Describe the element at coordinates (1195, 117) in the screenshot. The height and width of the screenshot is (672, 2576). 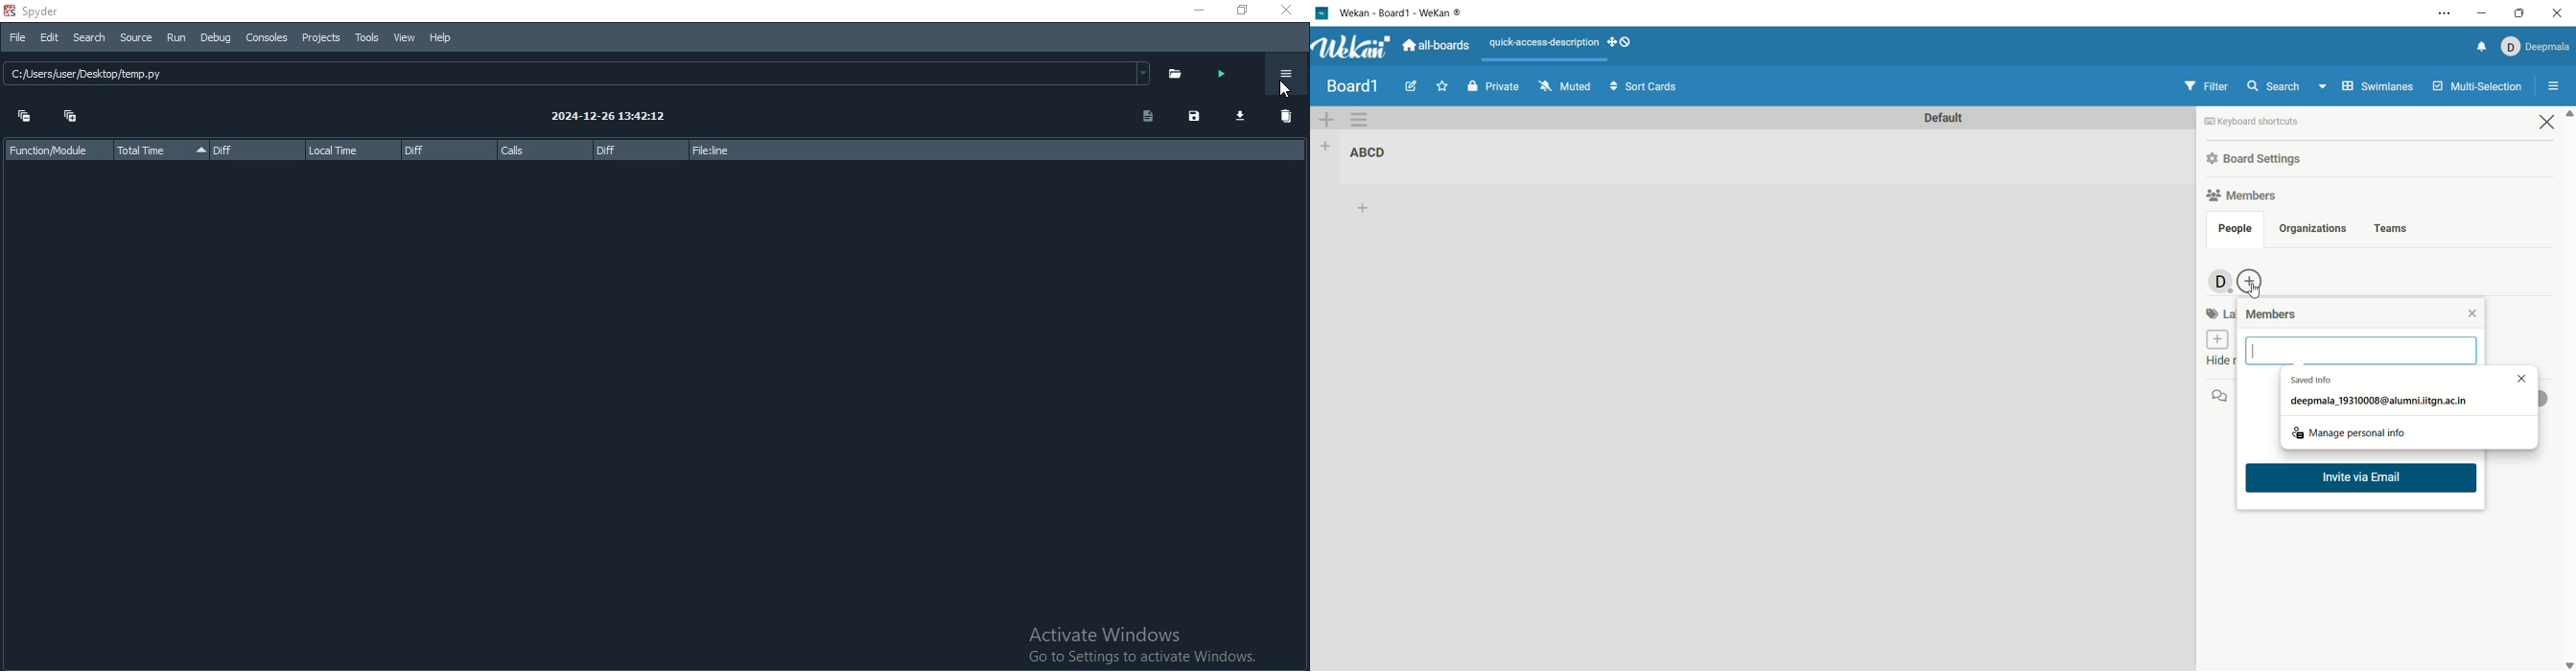
I see `save` at that location.